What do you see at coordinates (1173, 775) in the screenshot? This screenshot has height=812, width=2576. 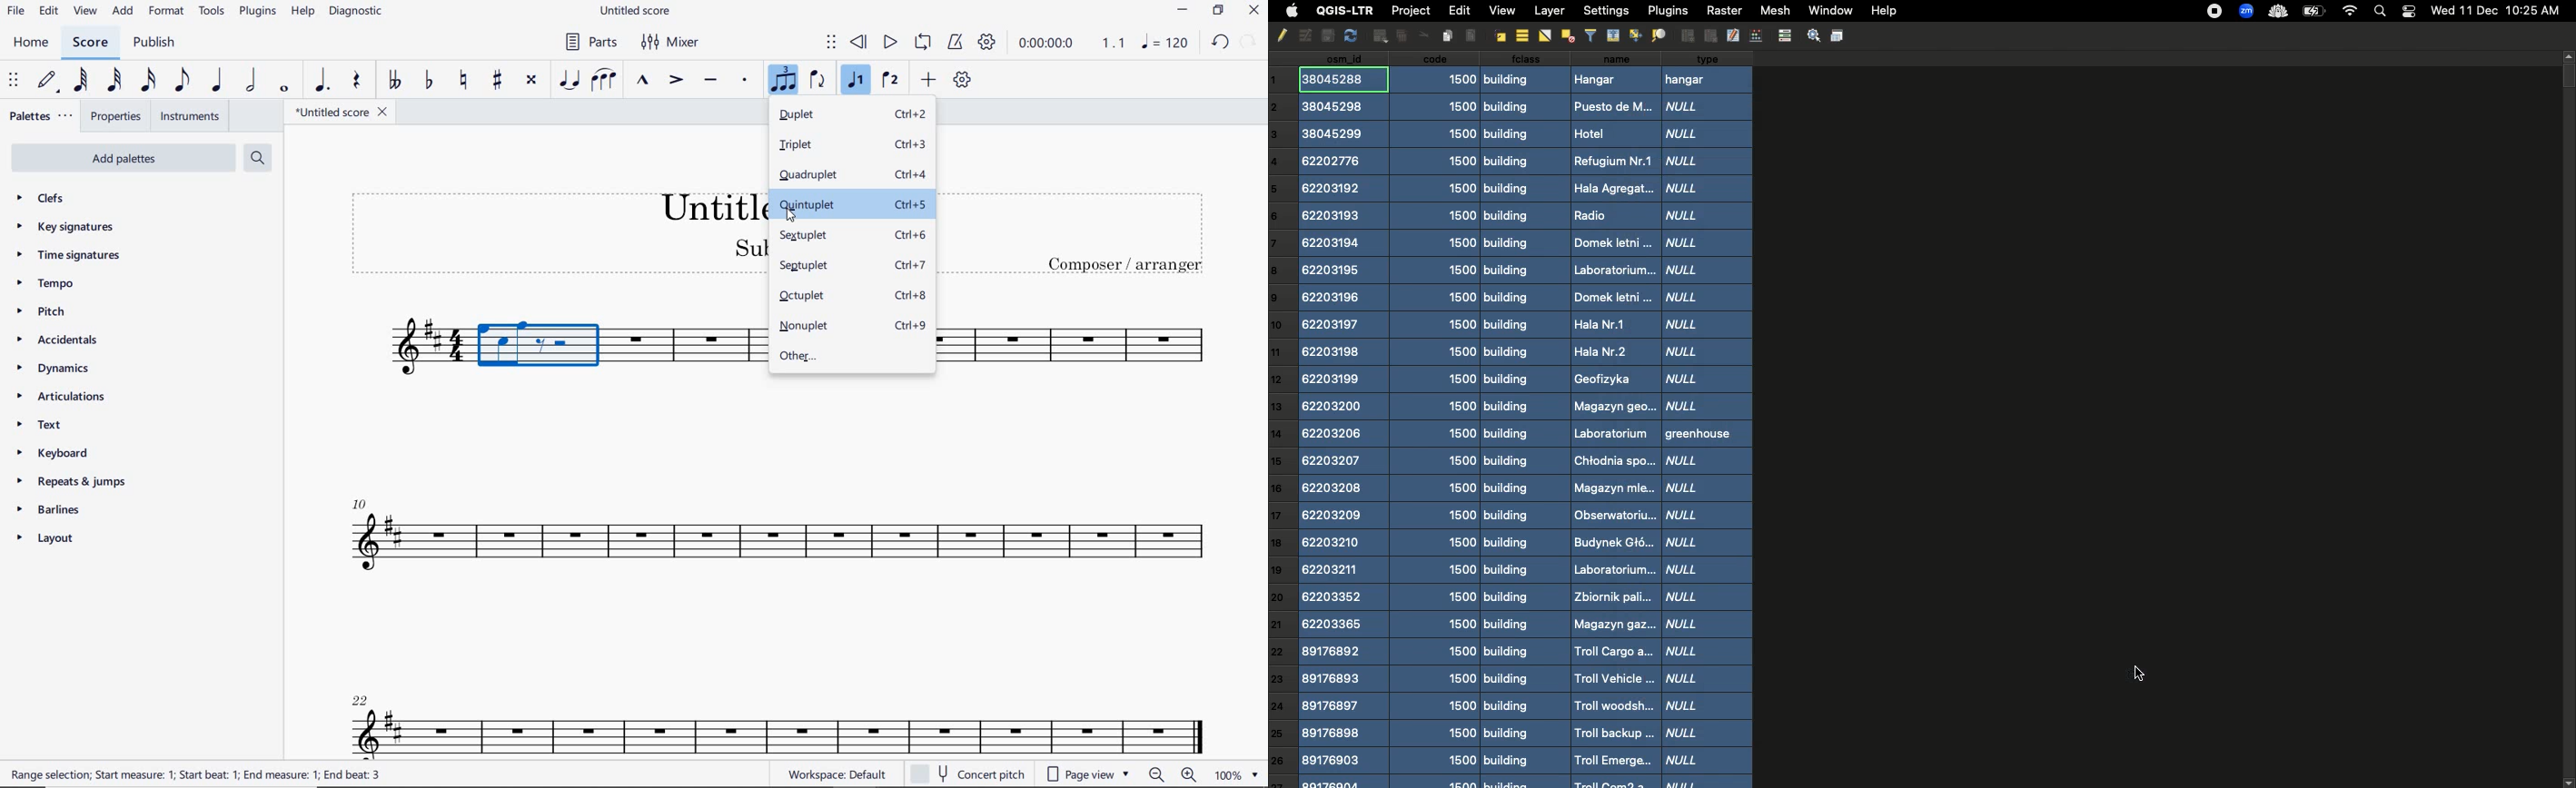 I see `zoom in or zoom out` at bounding box center [1173, 775].